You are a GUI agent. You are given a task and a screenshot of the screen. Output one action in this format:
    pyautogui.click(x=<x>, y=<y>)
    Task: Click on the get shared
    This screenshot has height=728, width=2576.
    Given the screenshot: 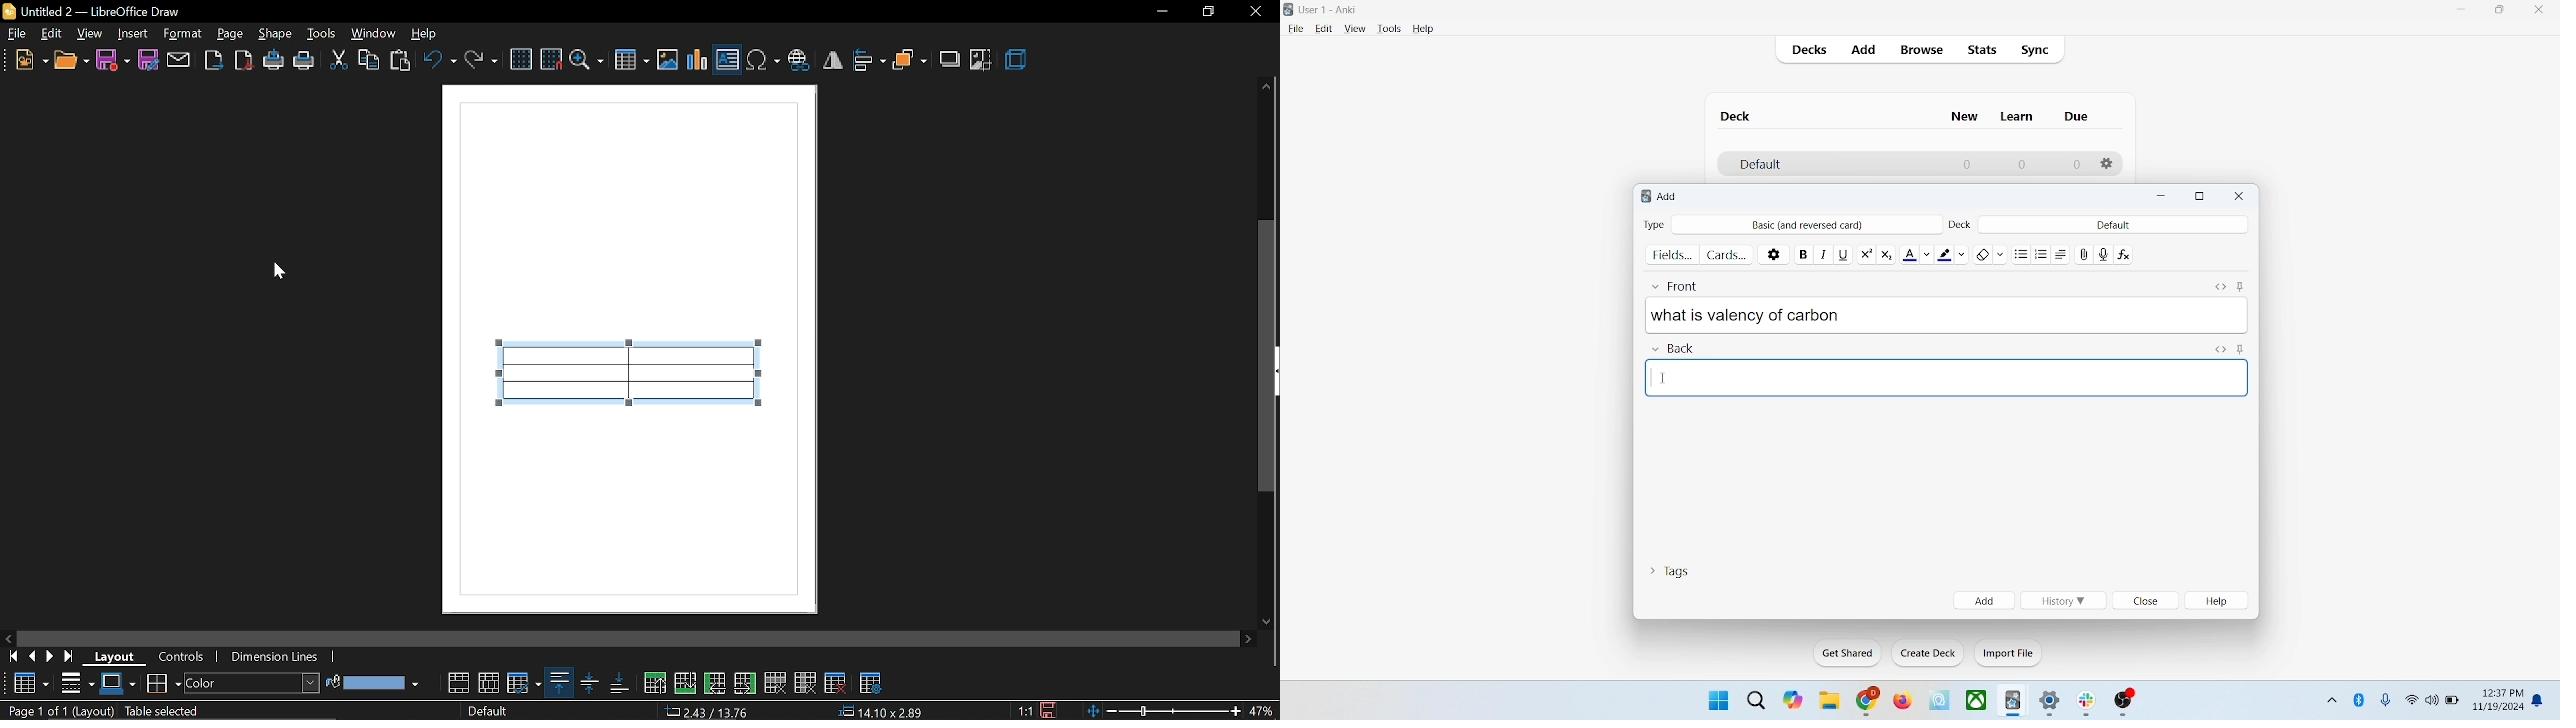 What is the action you would take?
    pyautogui.click(x=1849, y=654)
    